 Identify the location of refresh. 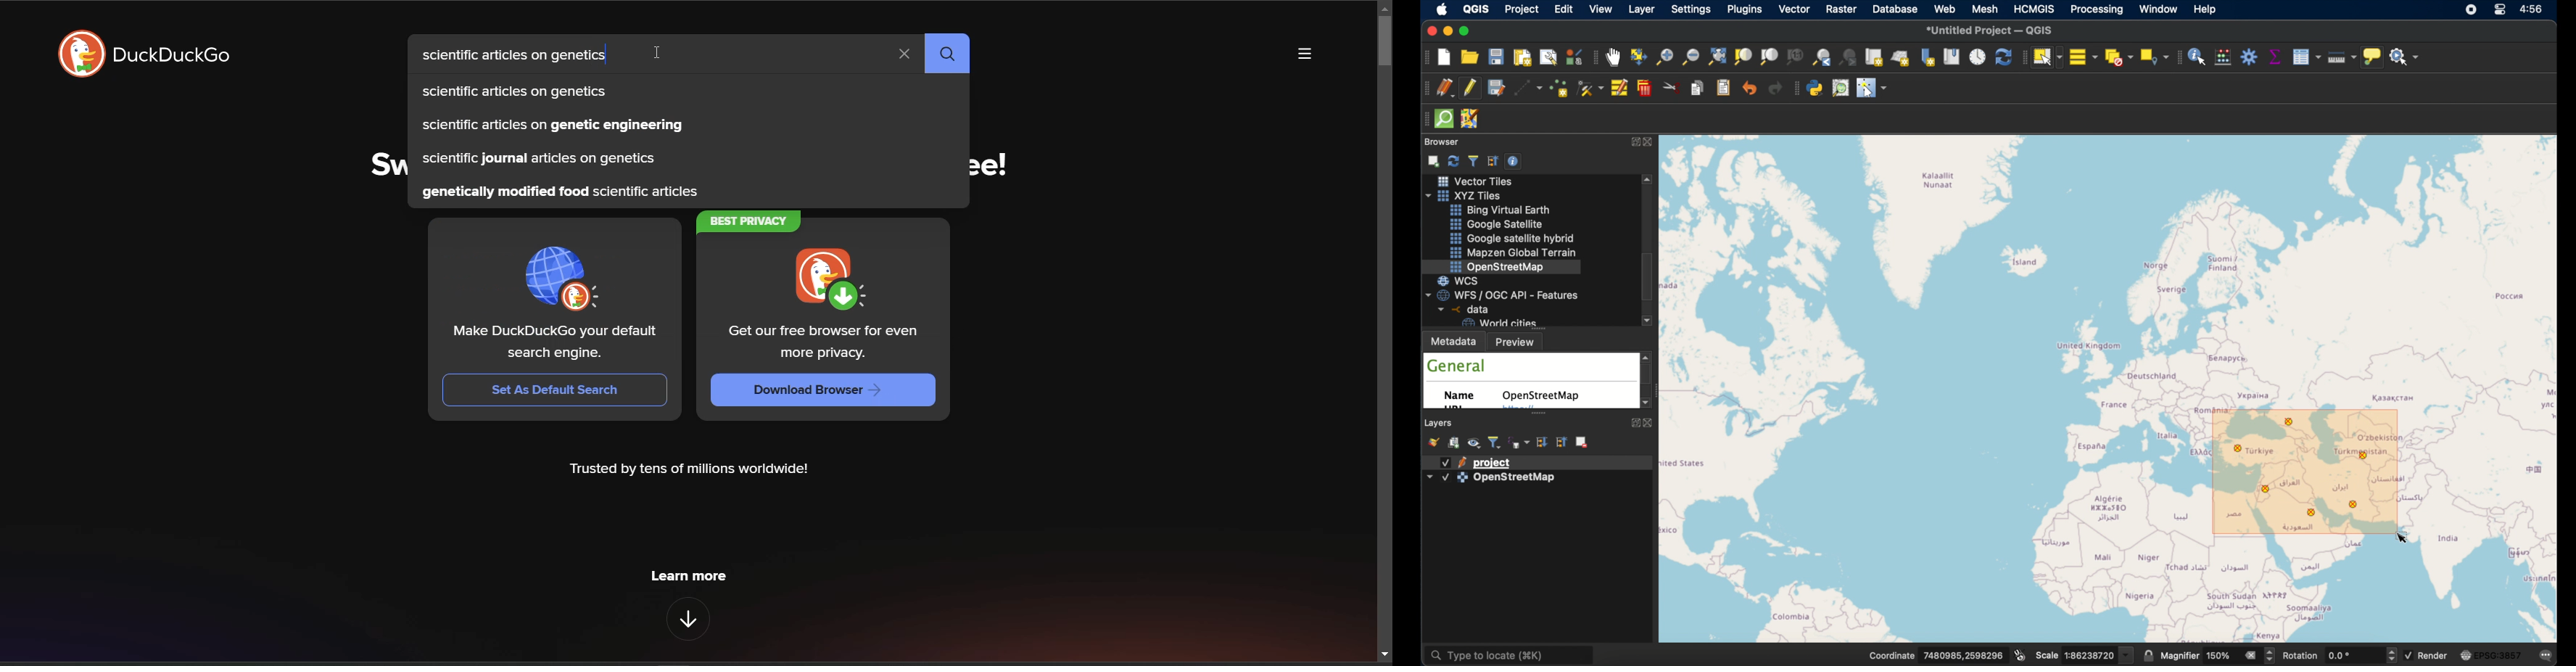
(1453, 160).